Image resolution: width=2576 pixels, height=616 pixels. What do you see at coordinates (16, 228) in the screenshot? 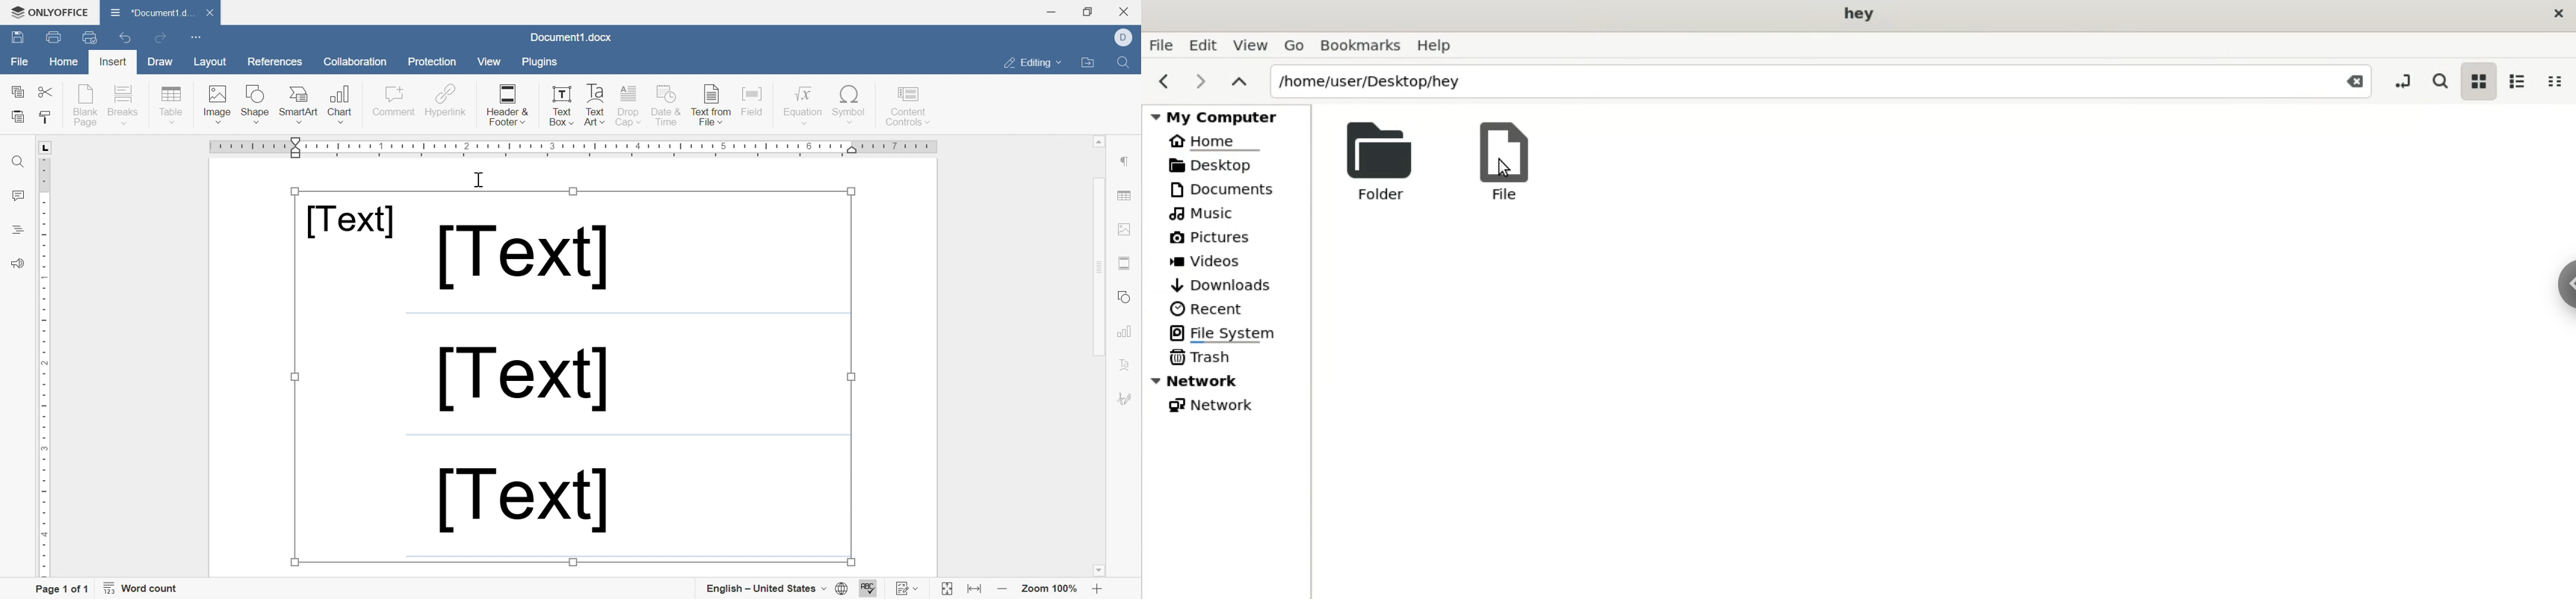
I see `Heading` at bounding box center [16, 228].